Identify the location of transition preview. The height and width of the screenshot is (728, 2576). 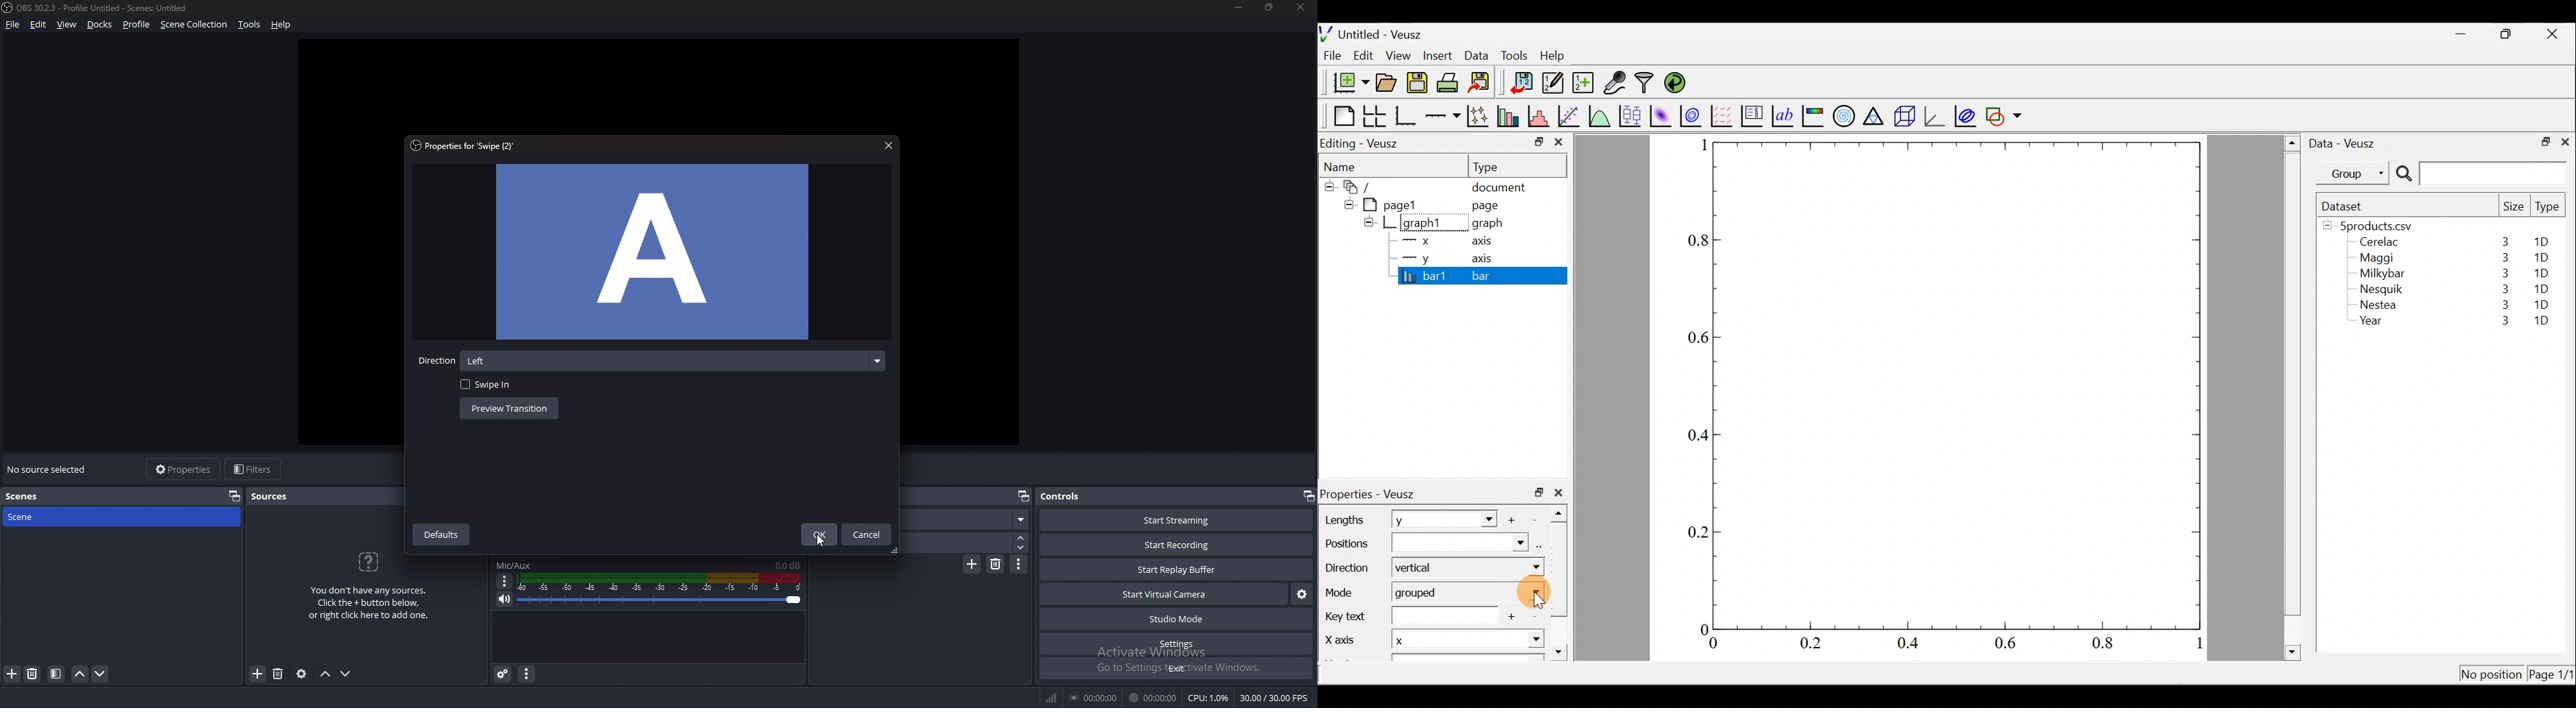
(651, 252).